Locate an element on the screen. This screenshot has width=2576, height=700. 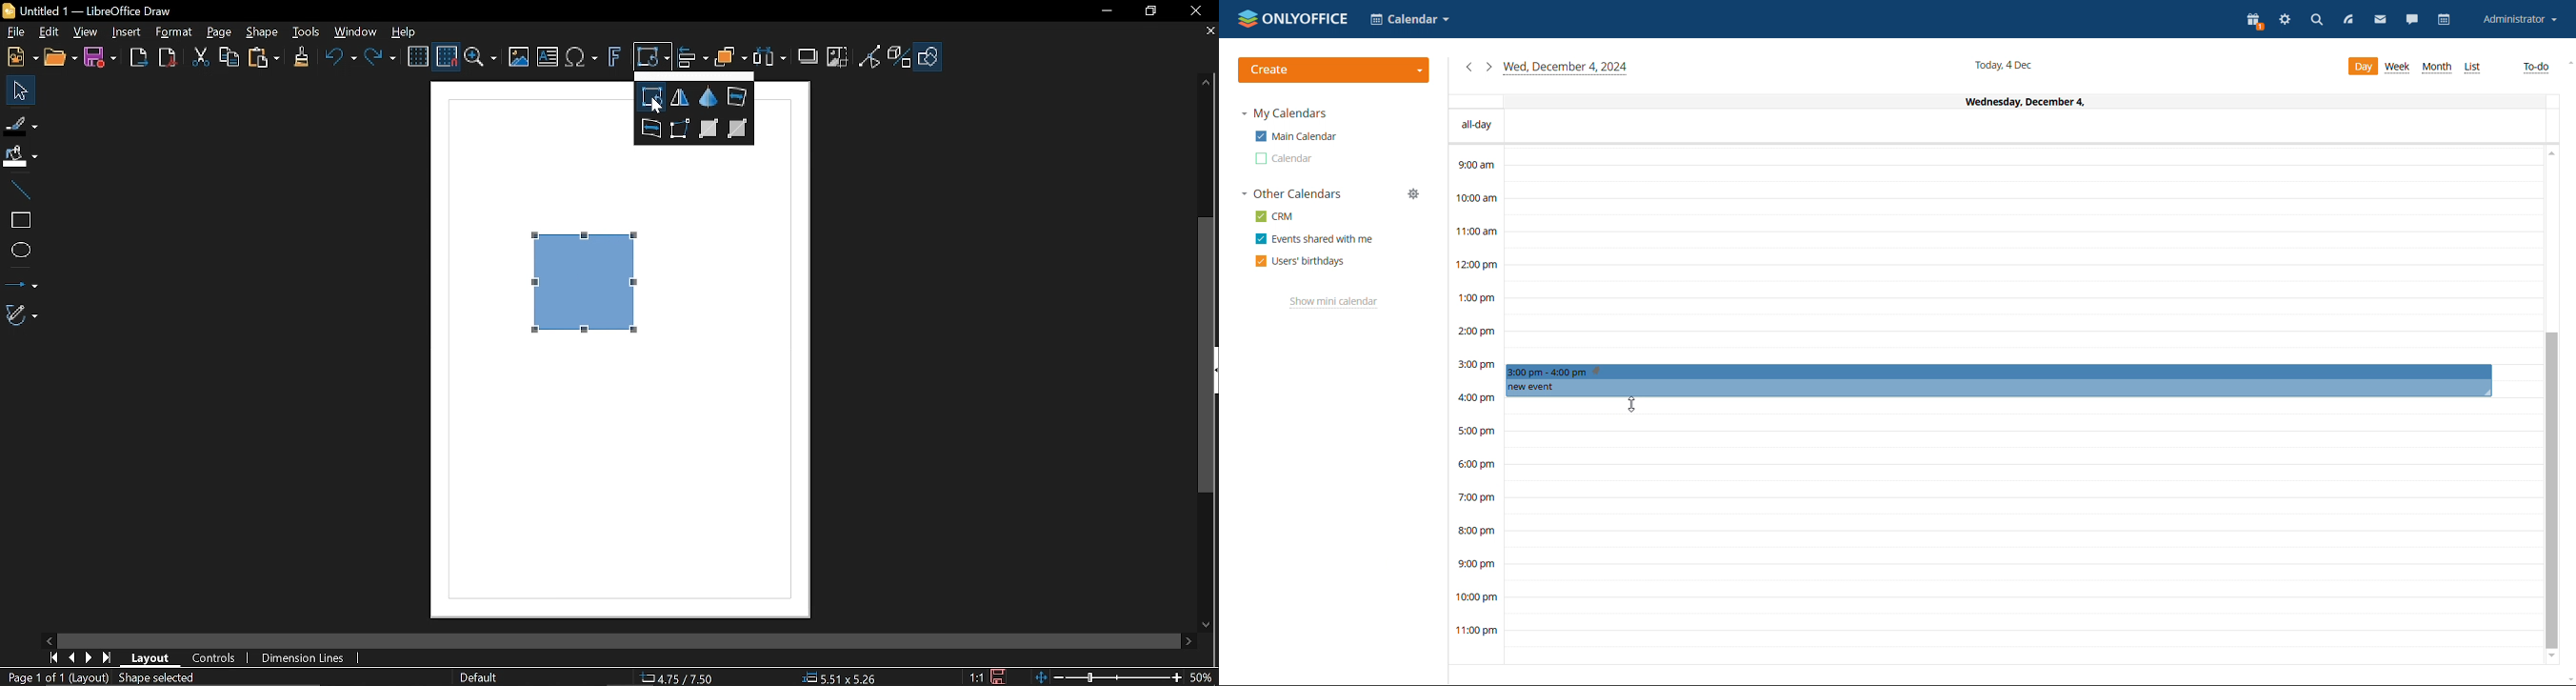
Shapes is located at coordinates (928, 56).